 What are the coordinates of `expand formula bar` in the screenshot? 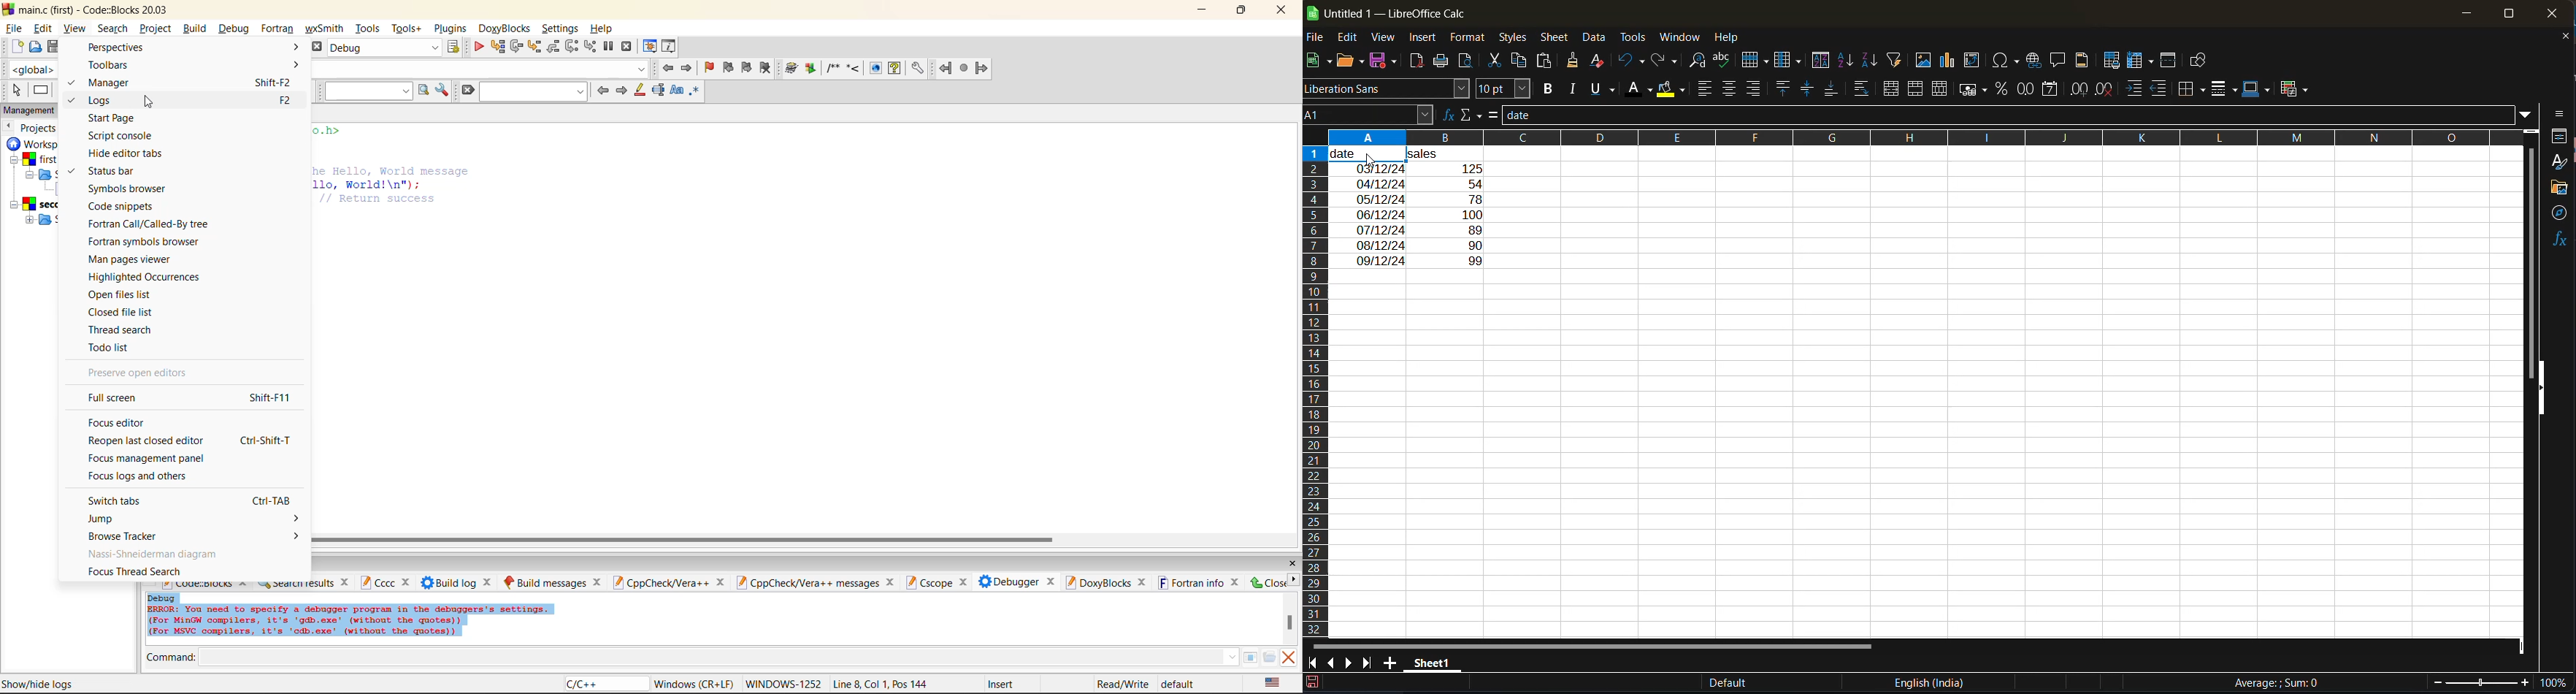 It's located at (2527, 117).